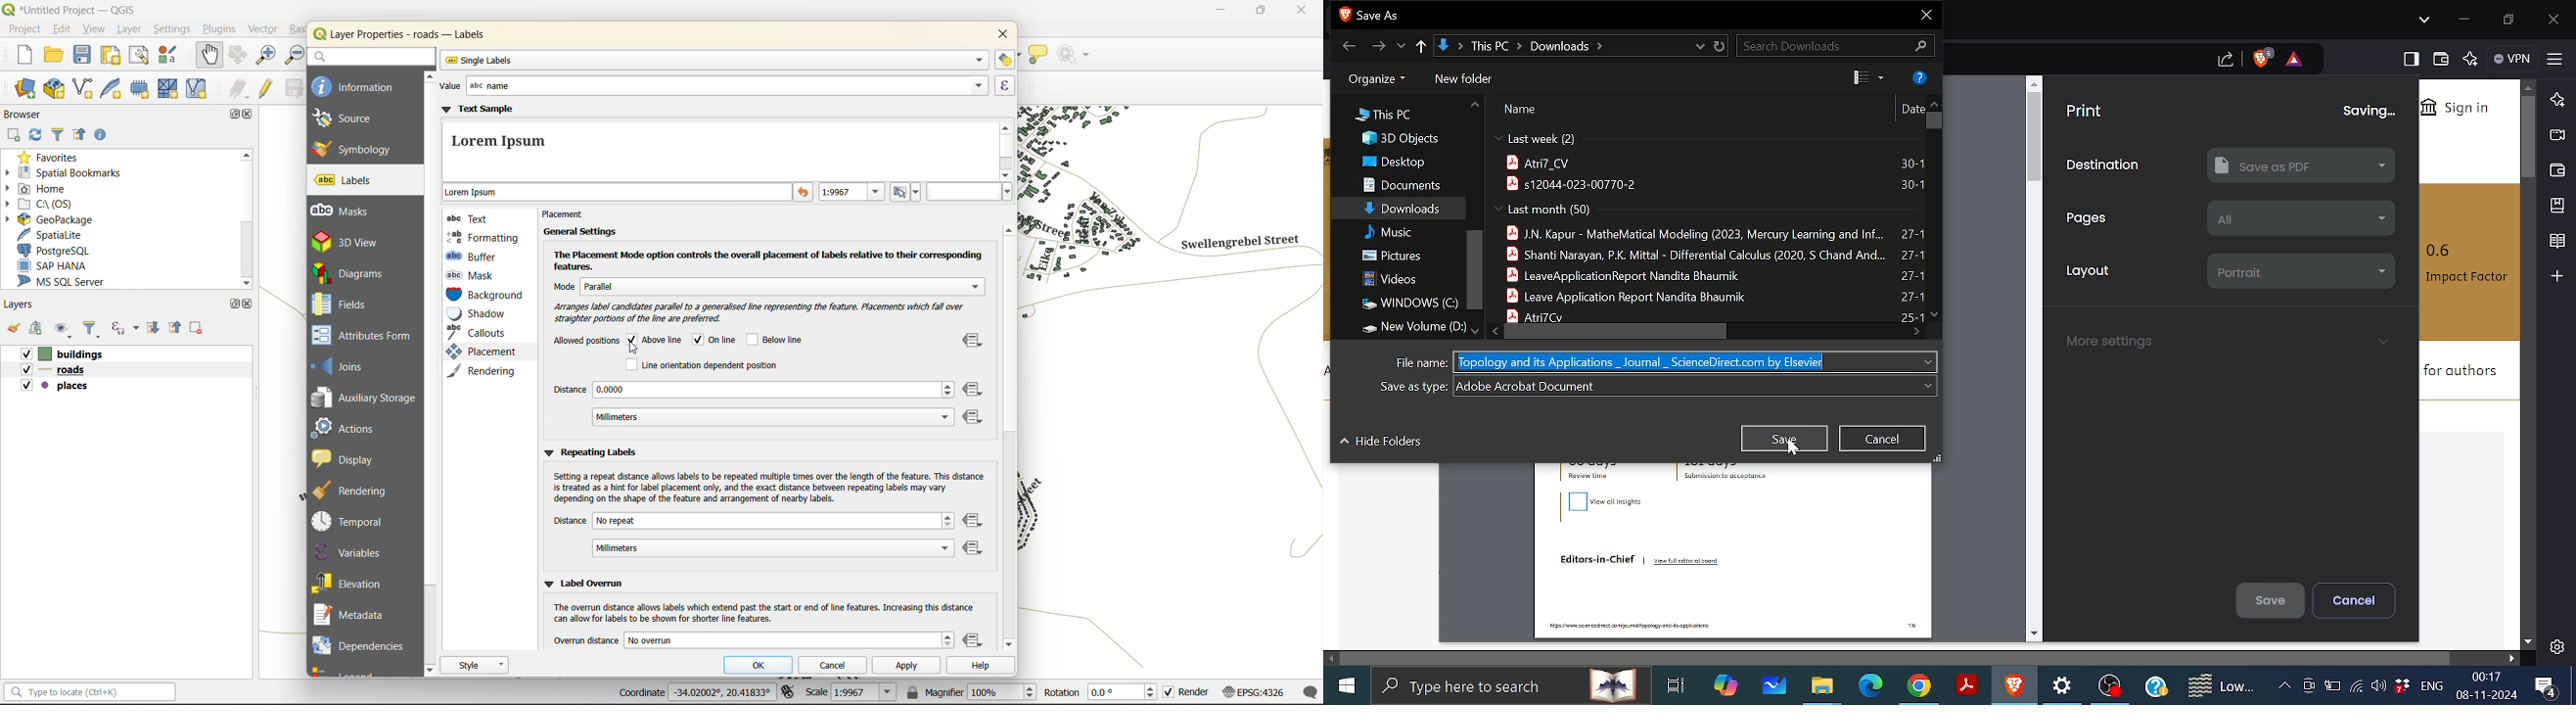  What do you see at coordinates (103, 135) in the screenshot?
I see `enable properties` at bounding box center [103, 135].